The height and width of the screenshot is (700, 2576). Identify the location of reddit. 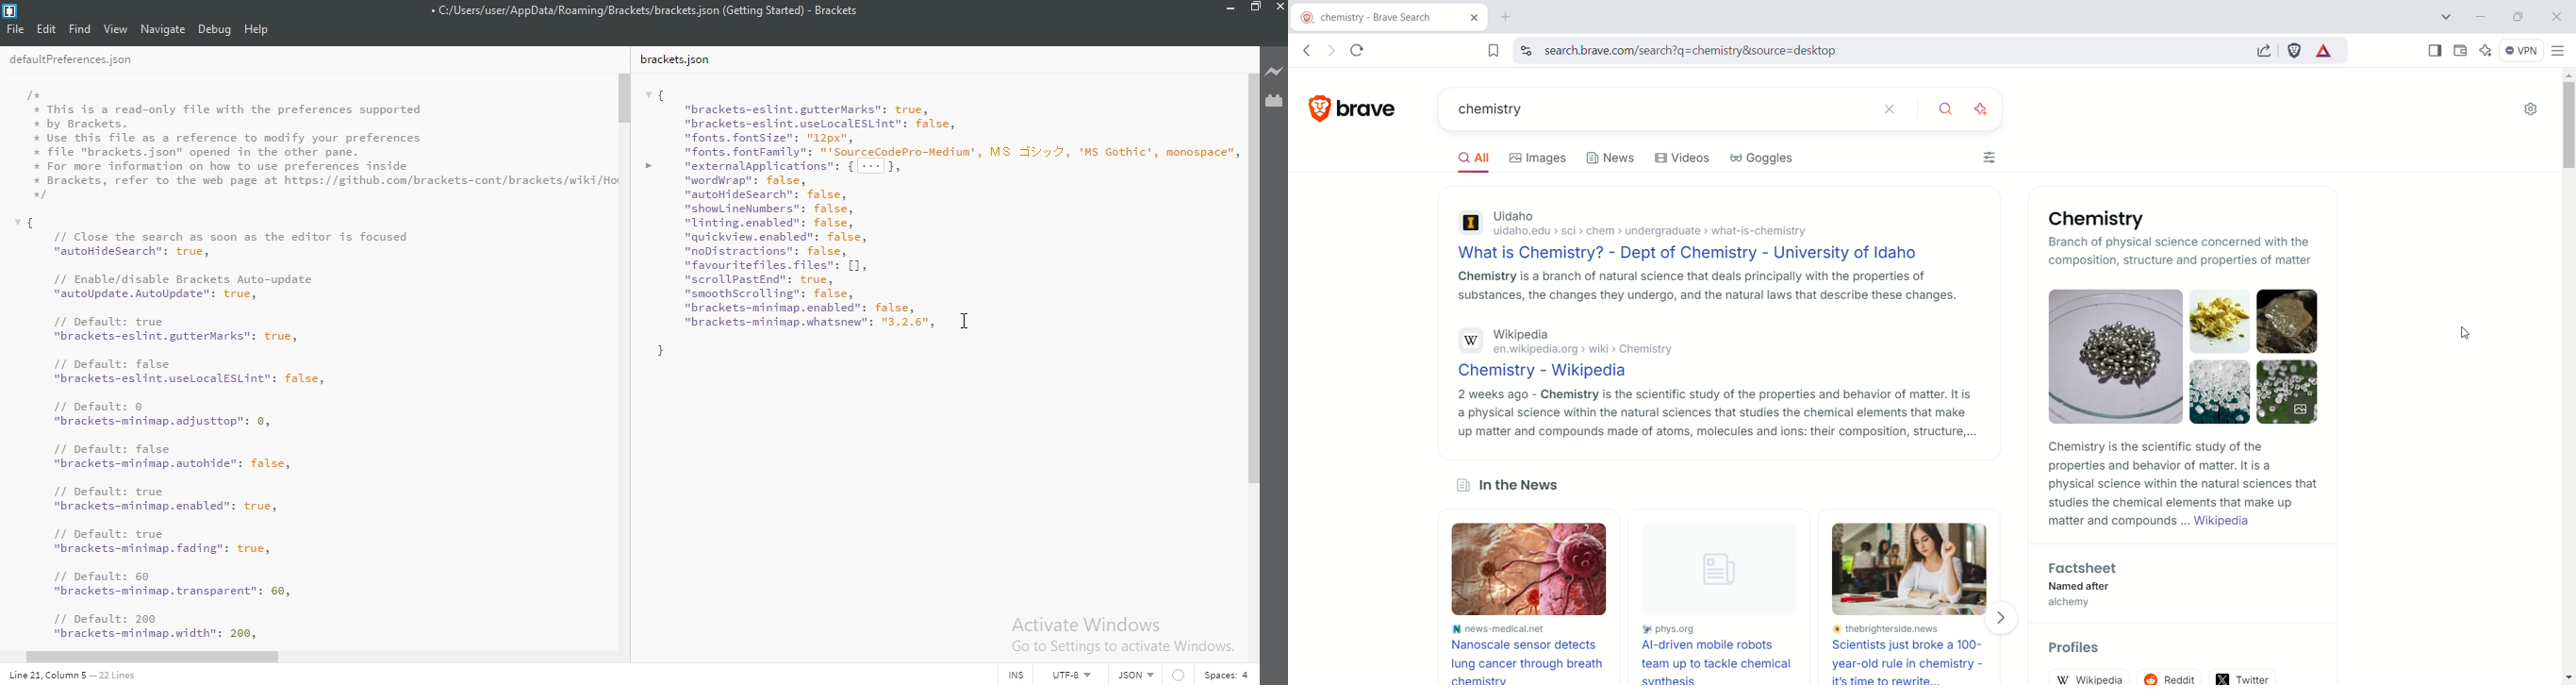
(2174, 674).